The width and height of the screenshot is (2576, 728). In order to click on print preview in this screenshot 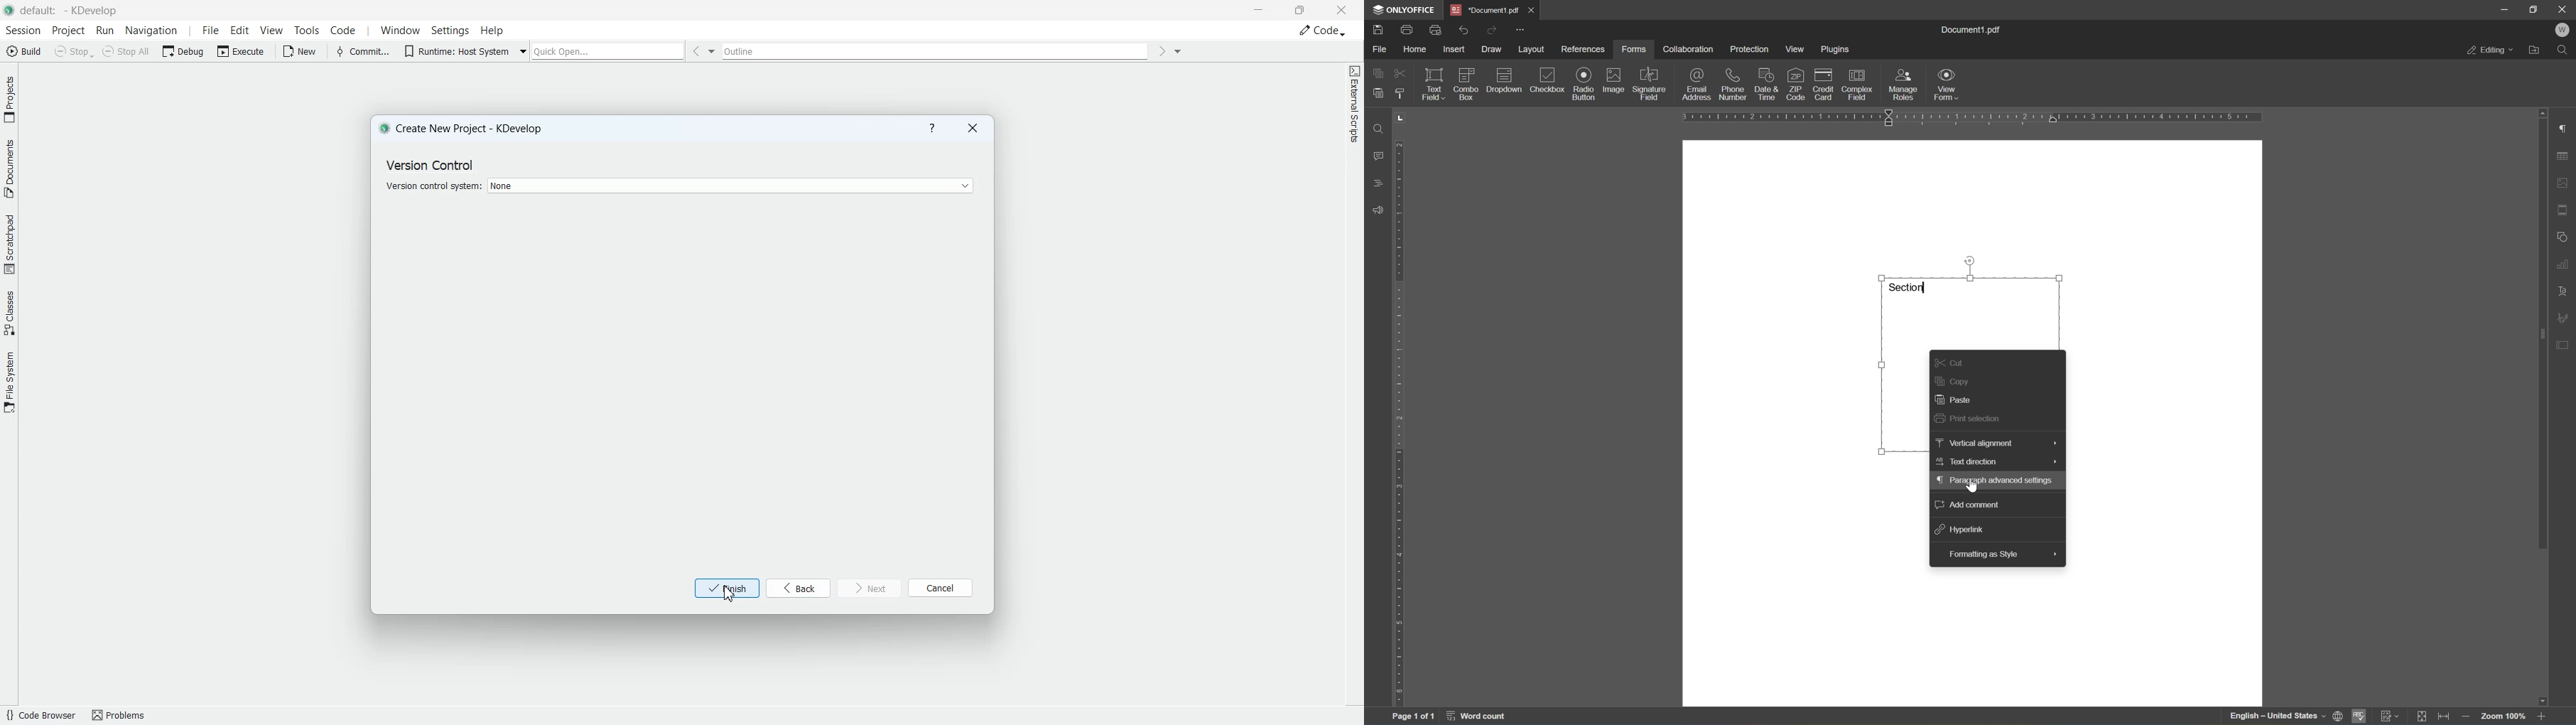, I will do `click(1437, 28)`.